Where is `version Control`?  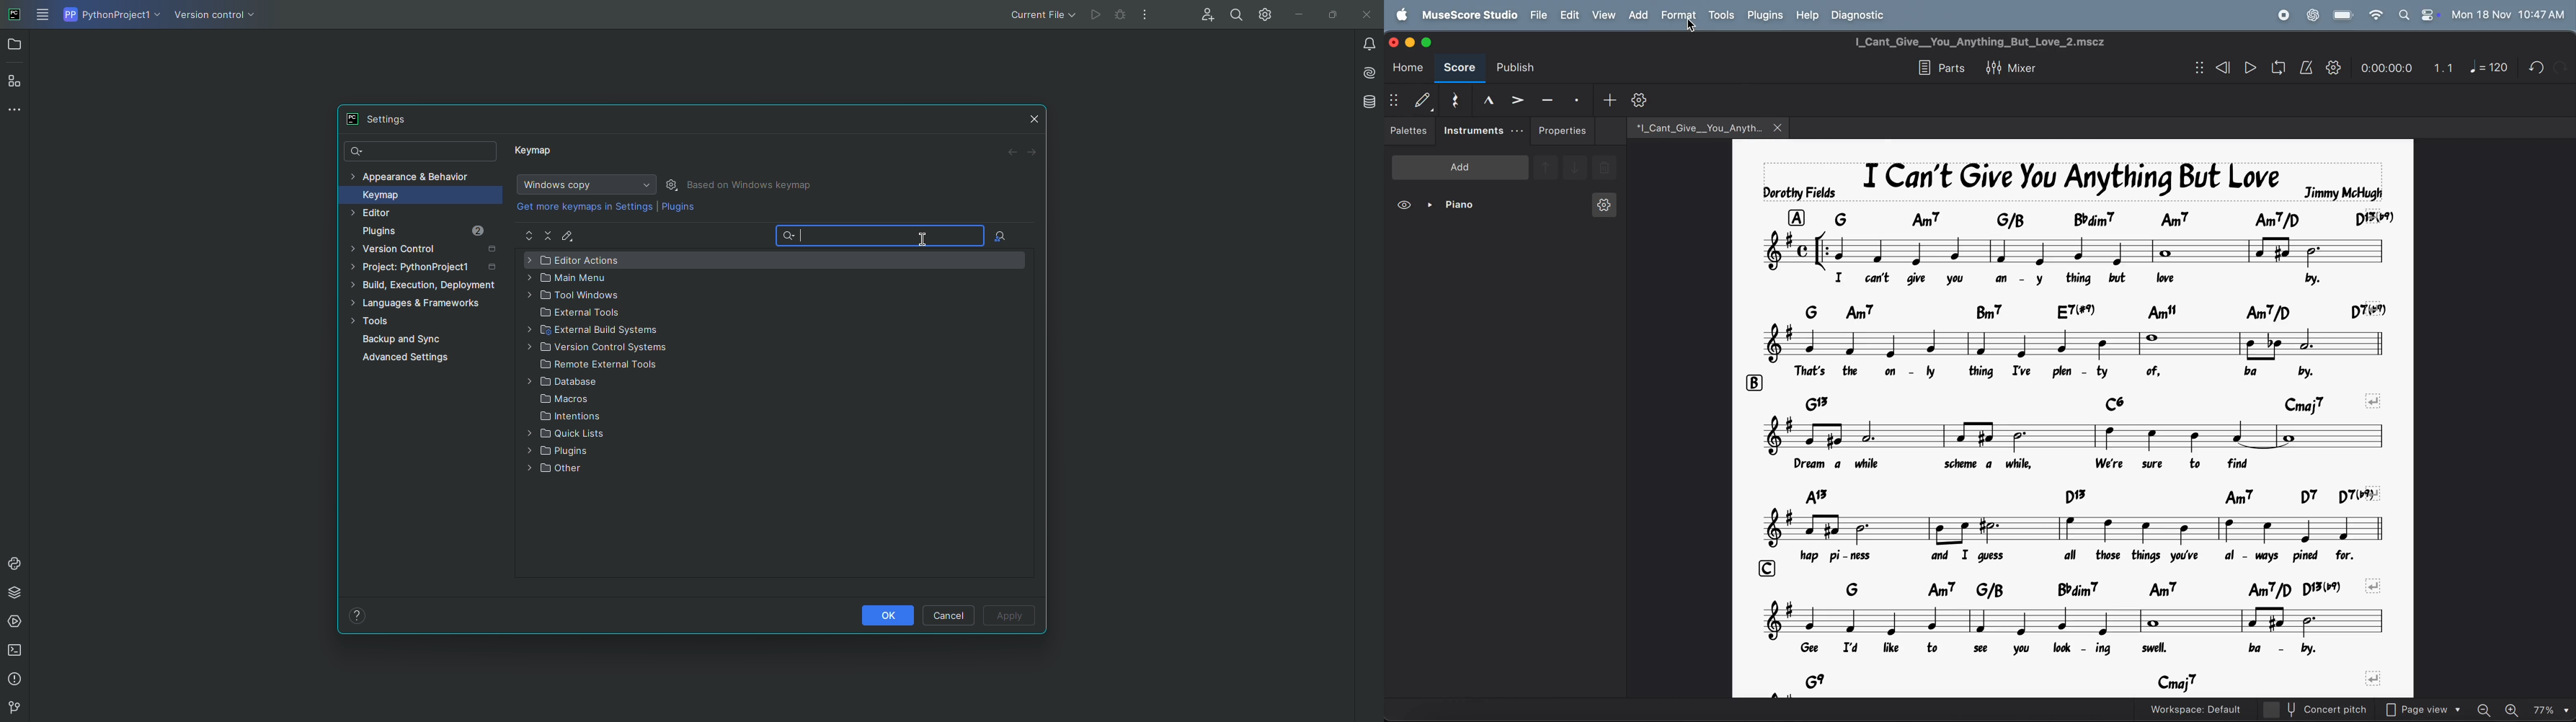
version Control is located at coordinates (12, 708).